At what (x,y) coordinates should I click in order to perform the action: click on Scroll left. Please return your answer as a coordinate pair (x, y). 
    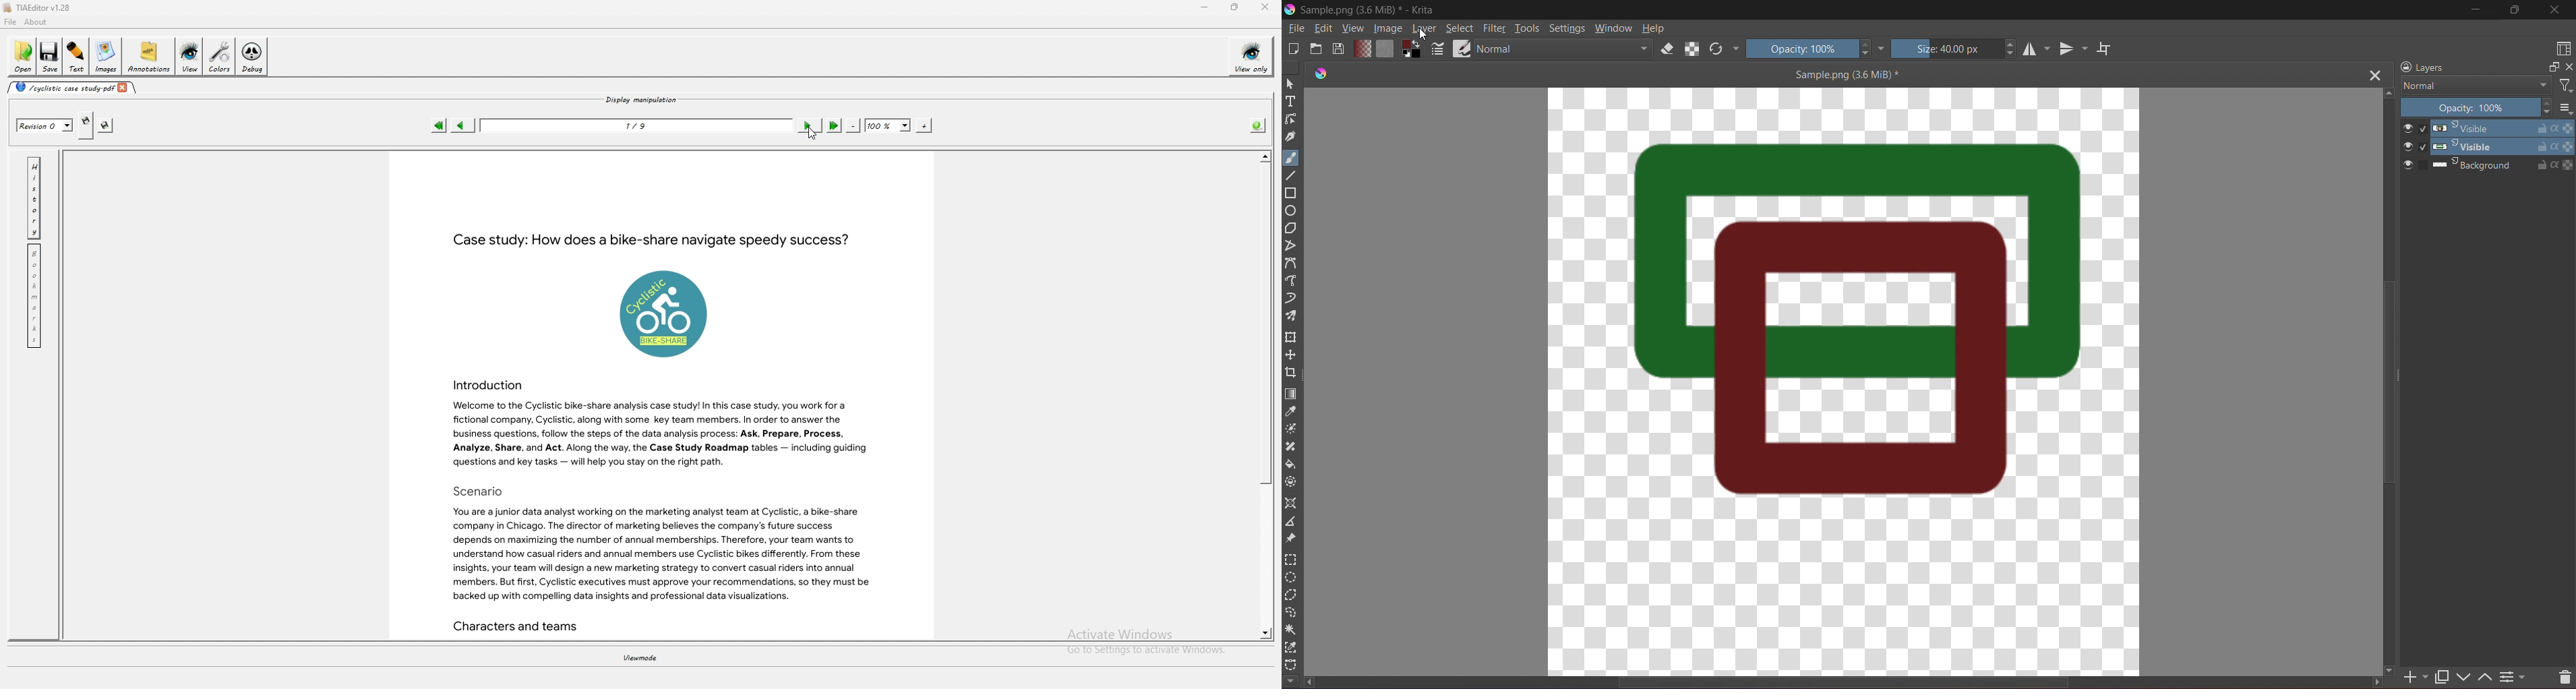
    Looking at the image, I should click on (1311, 683).